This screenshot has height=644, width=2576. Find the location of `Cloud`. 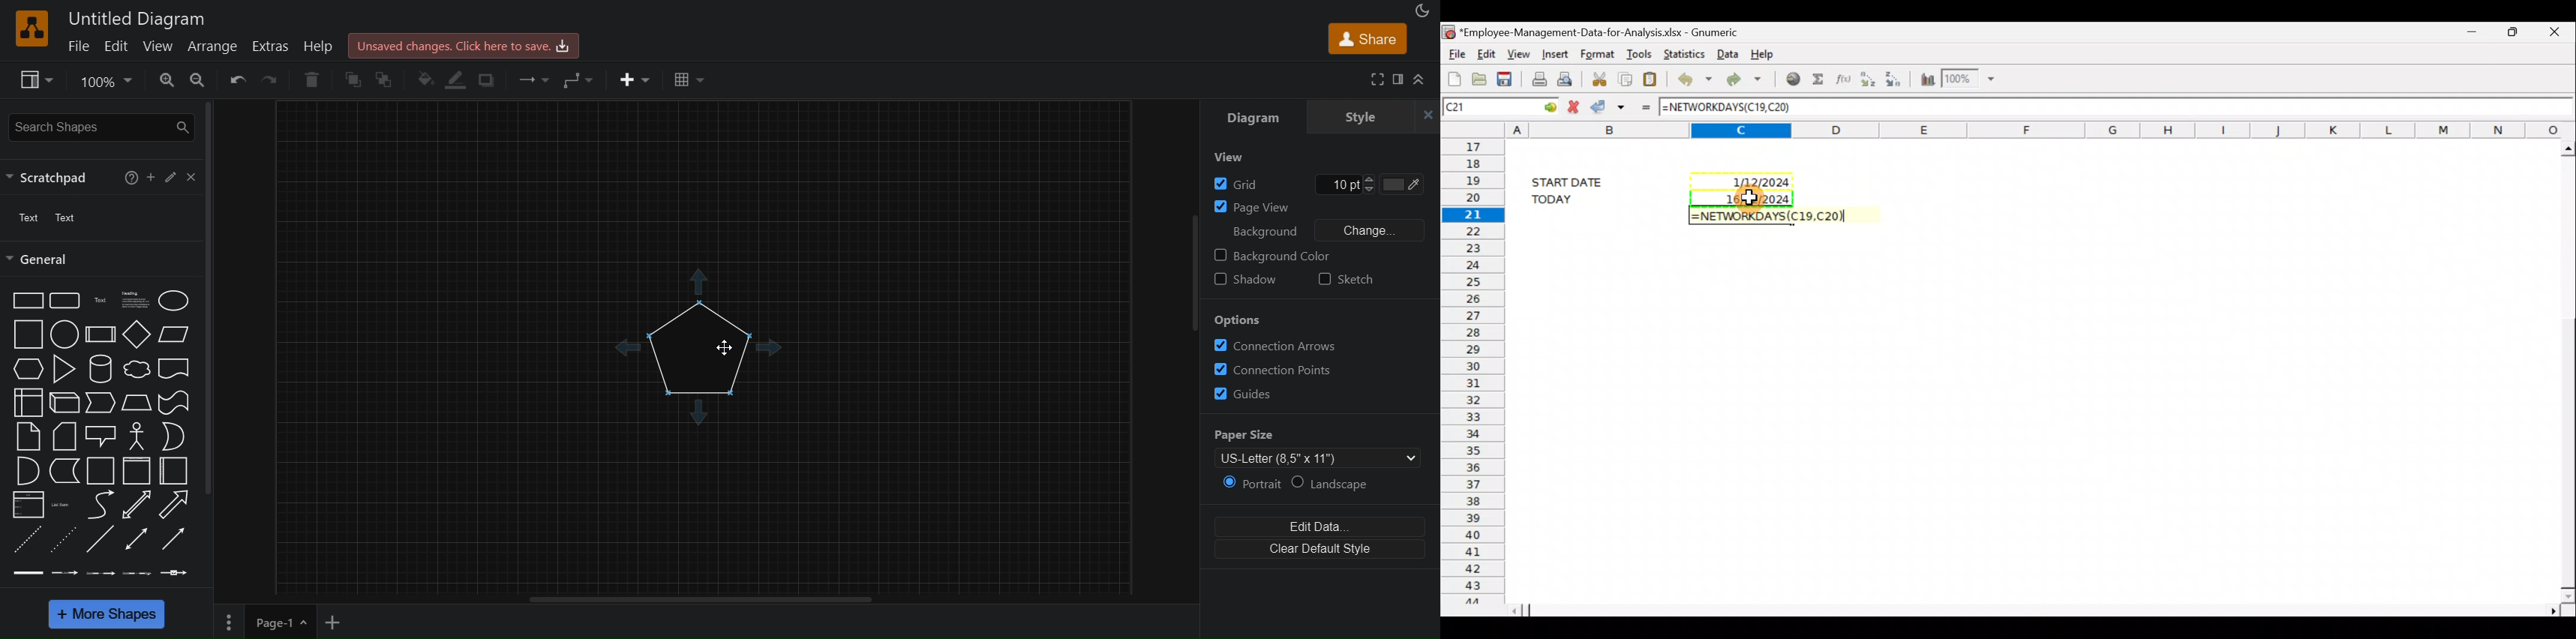

Cloud is located at coordinates (137, 369).